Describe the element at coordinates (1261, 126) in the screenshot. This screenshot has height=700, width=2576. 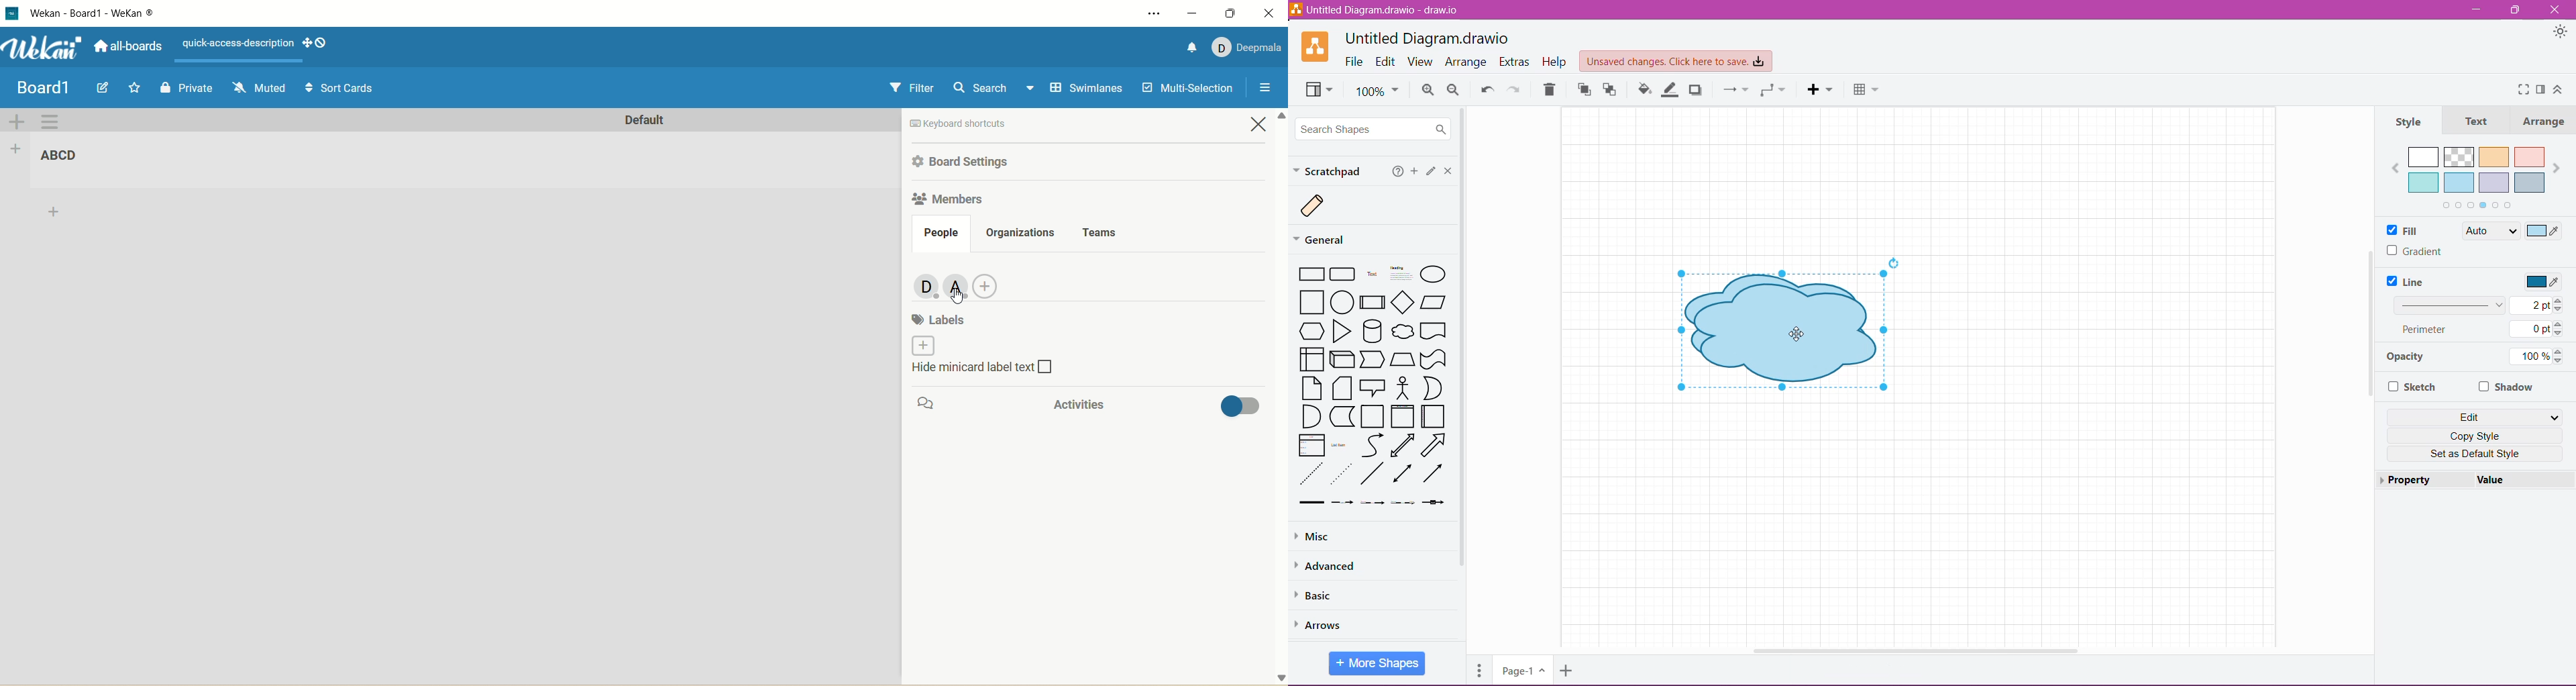
I see `close` at that location.